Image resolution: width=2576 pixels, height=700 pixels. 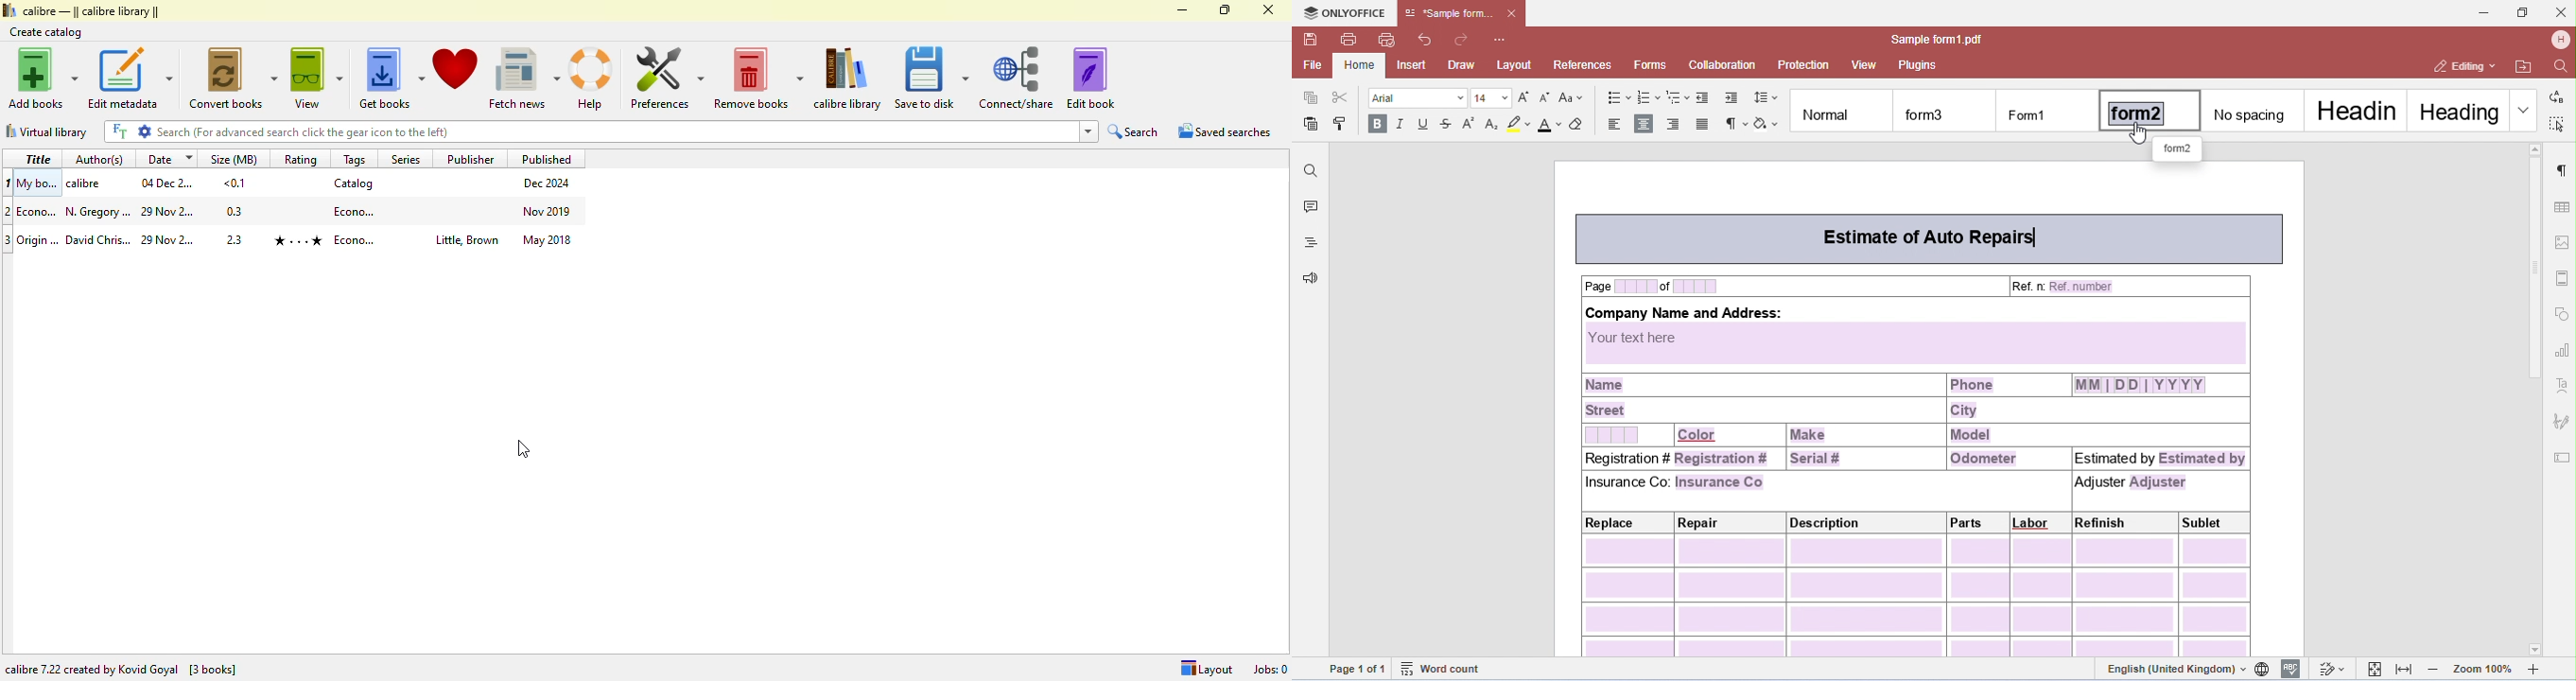 I want to click on search, so click(x=1134, y=131).